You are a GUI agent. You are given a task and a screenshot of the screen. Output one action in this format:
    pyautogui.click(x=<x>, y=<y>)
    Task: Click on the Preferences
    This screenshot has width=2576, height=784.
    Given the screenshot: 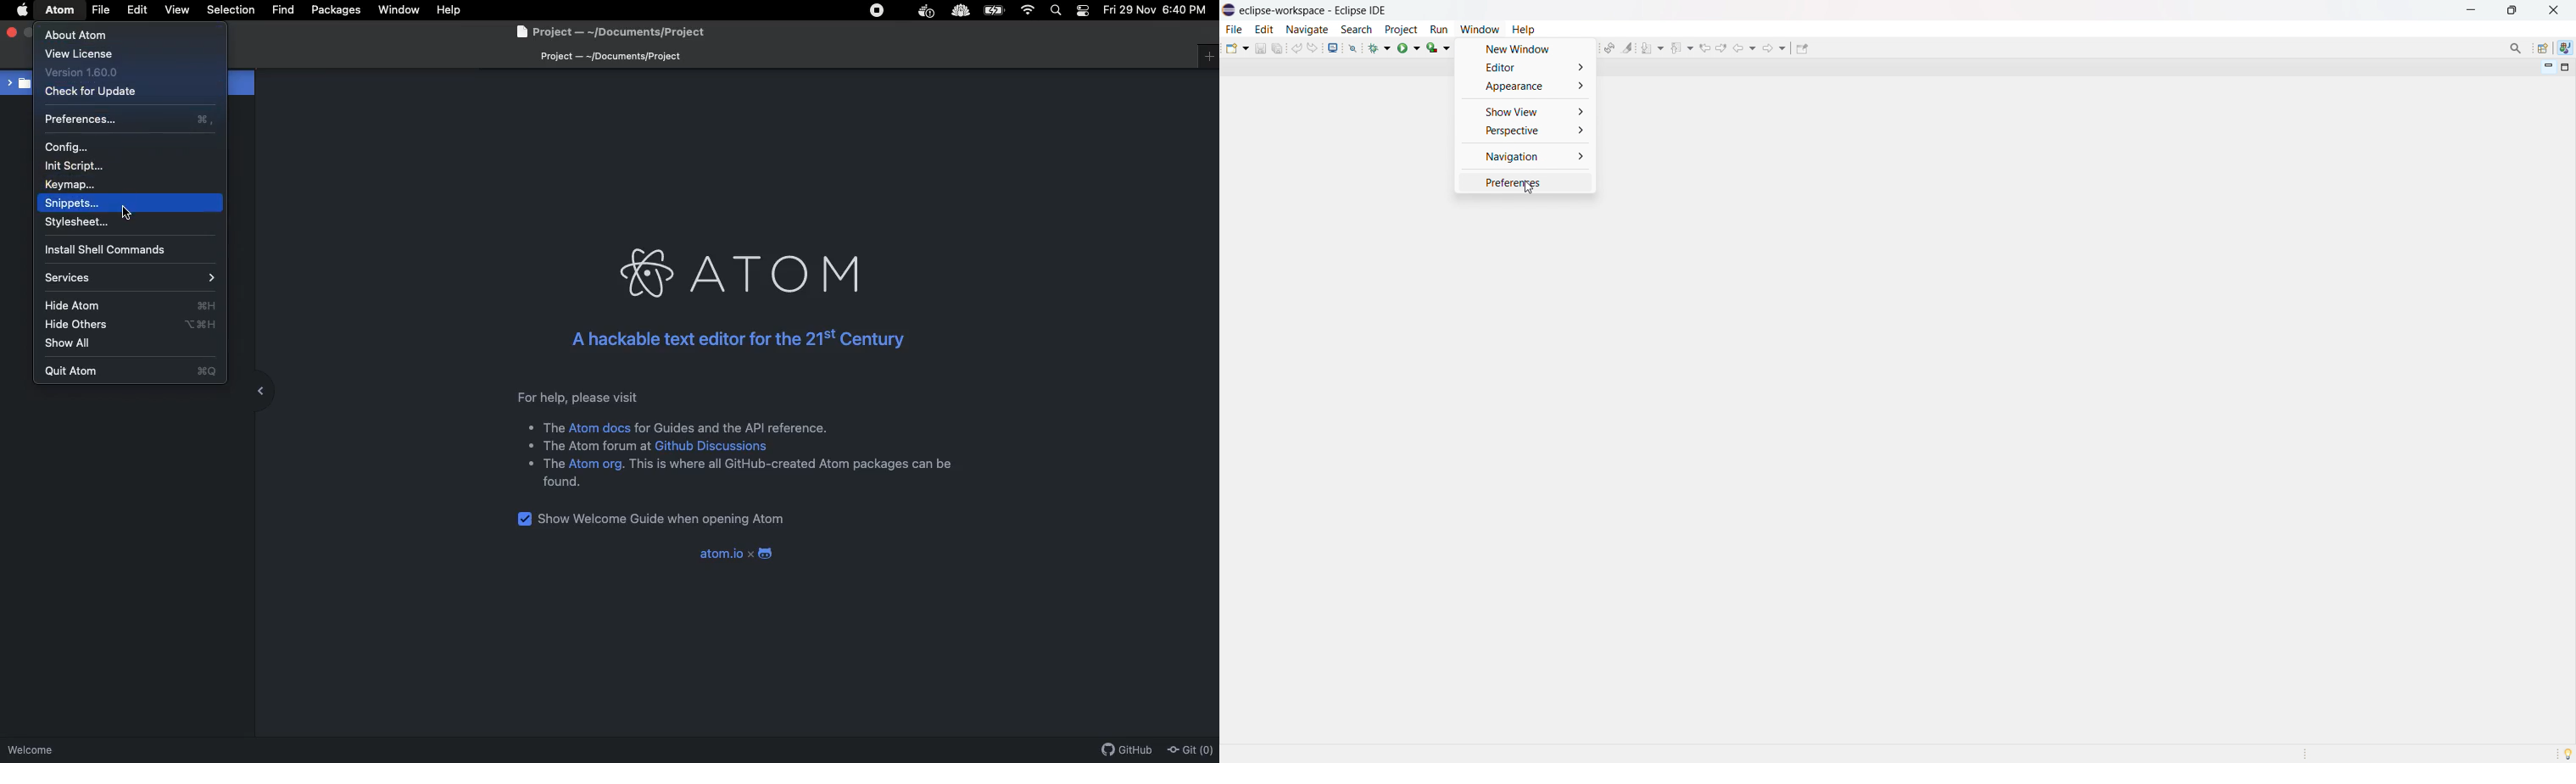 What is the action you would take?
    pyautogui.click(x=130, y=120)
    